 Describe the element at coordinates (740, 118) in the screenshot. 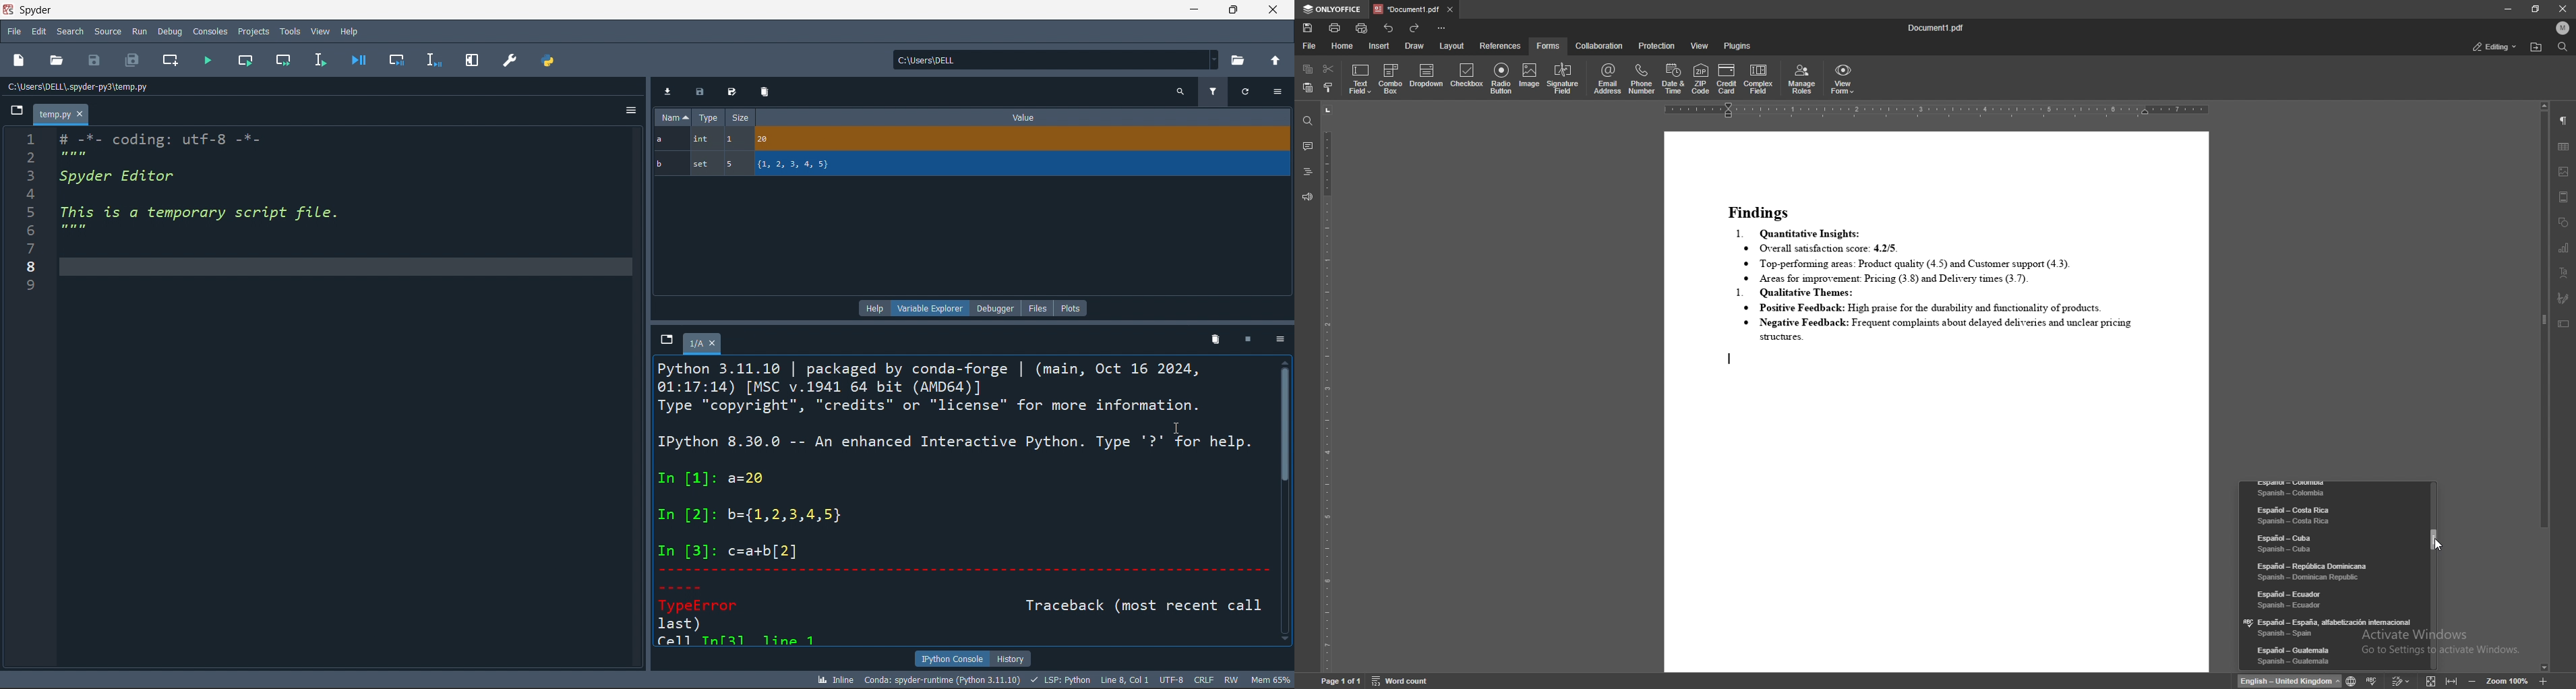

I see `size` at that location.